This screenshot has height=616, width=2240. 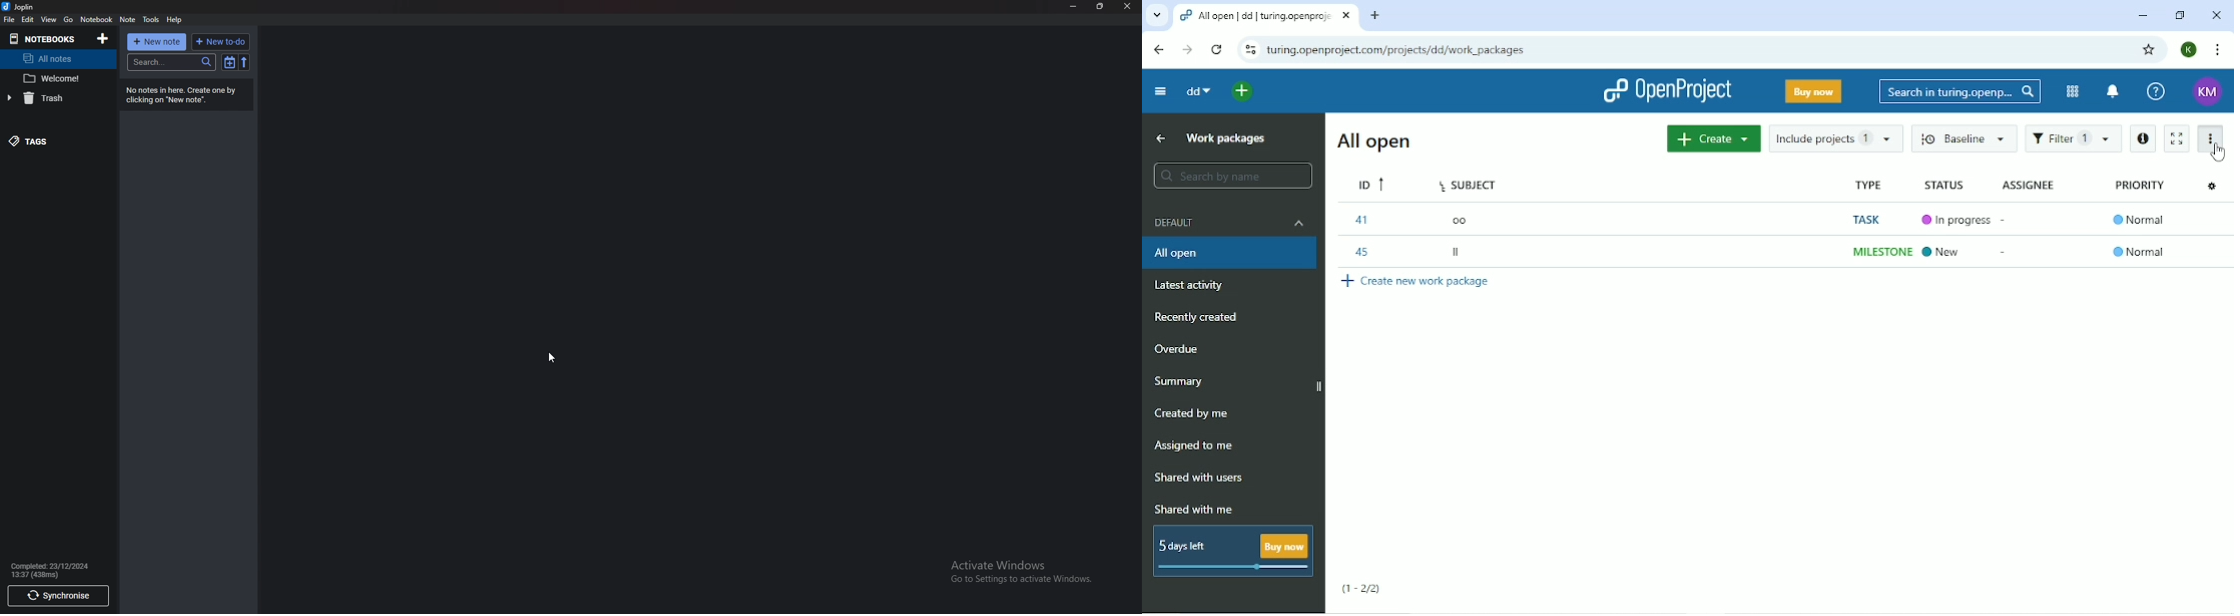 I want to click on Baseline, so click(x=1966, y=139).